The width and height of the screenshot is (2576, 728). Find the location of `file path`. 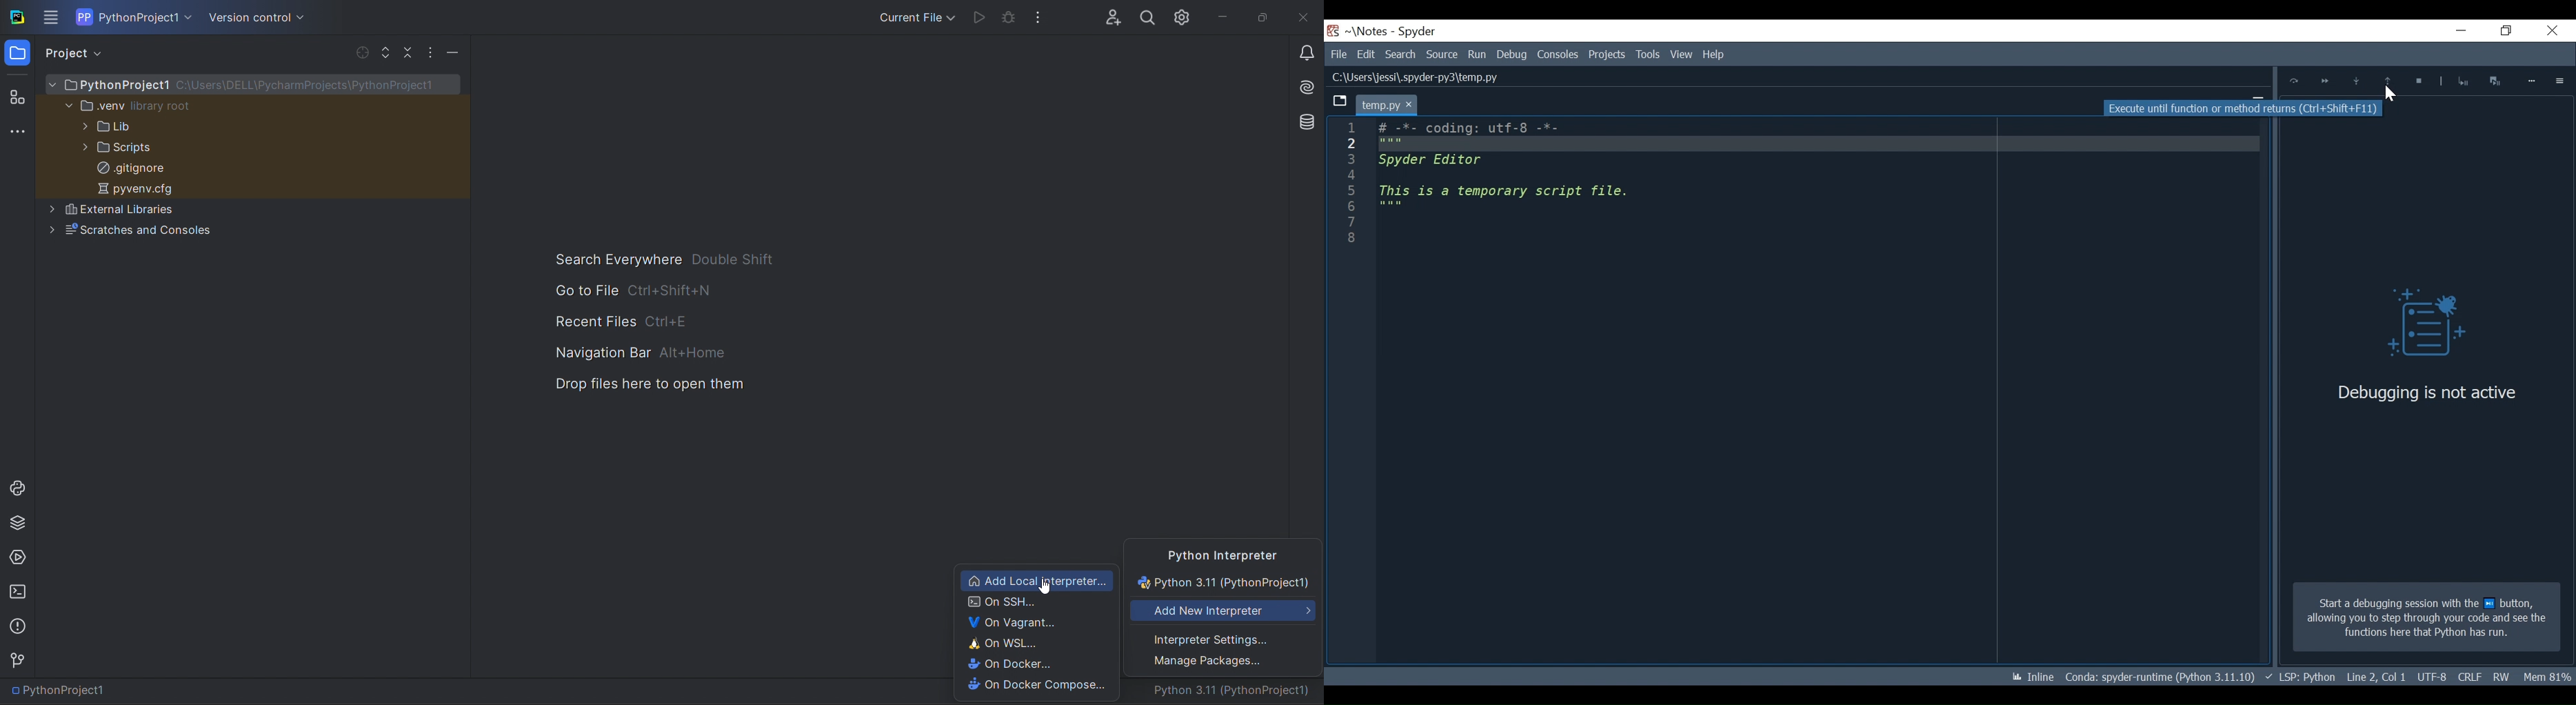

file path is located at coordinates (63, 691).